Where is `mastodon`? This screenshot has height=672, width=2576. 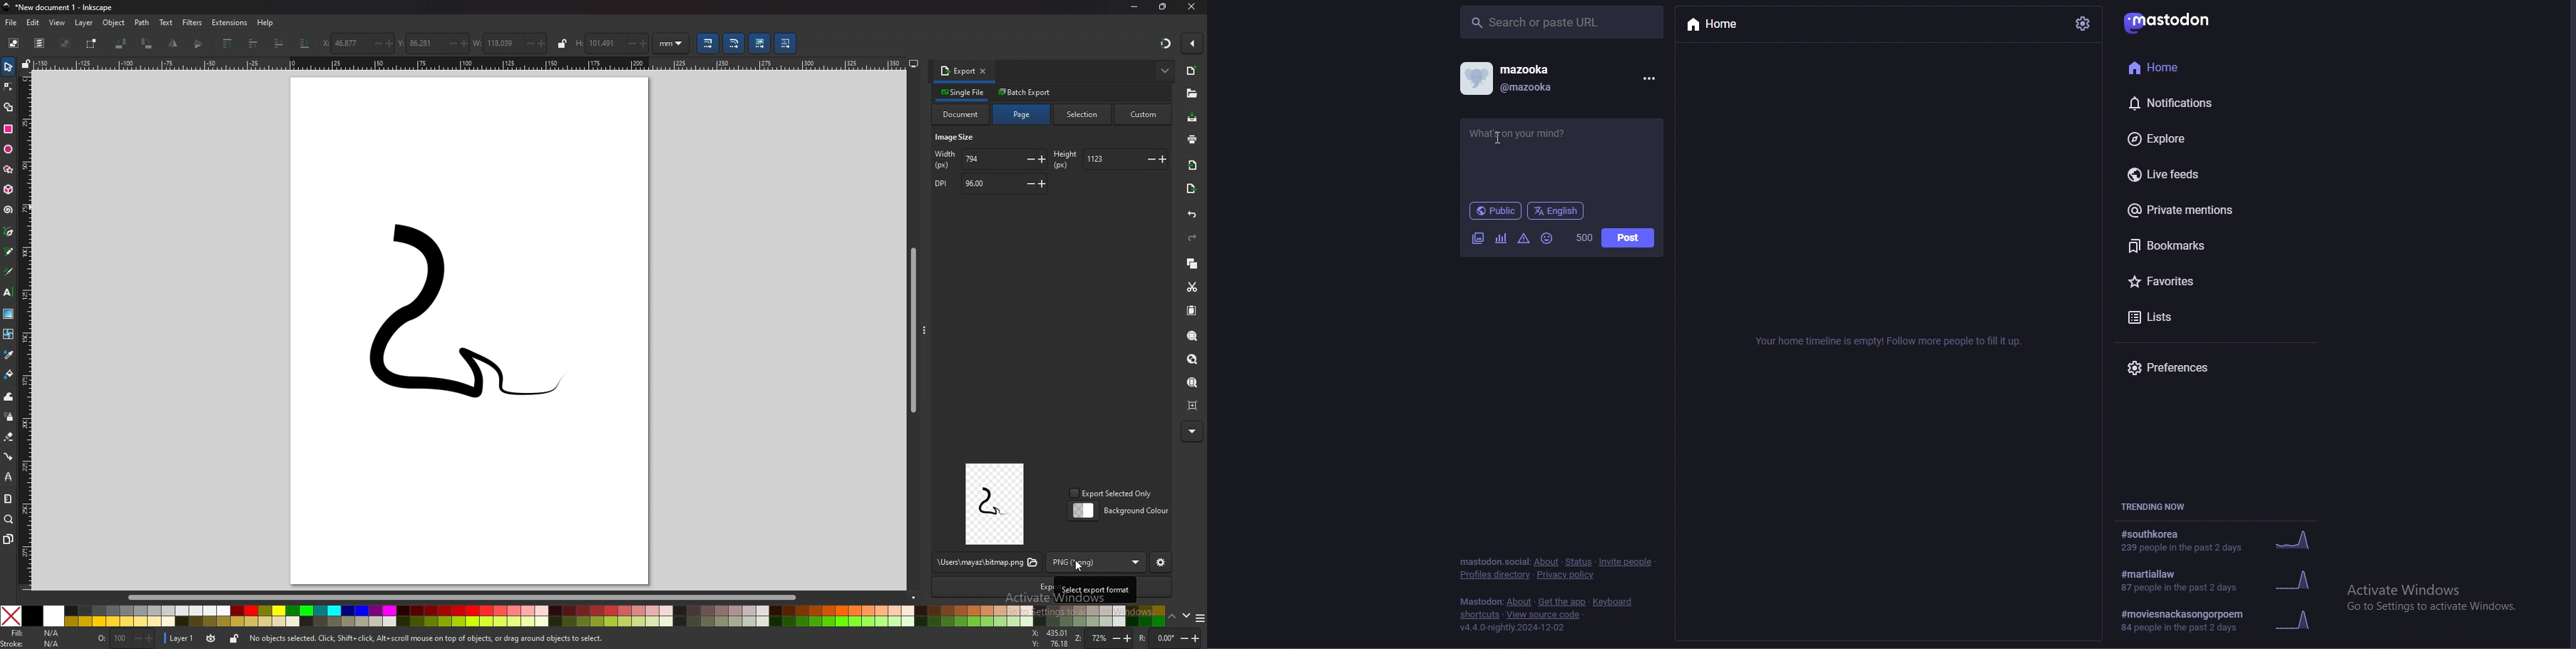
mastodon is located at coordinates (1481, 602).